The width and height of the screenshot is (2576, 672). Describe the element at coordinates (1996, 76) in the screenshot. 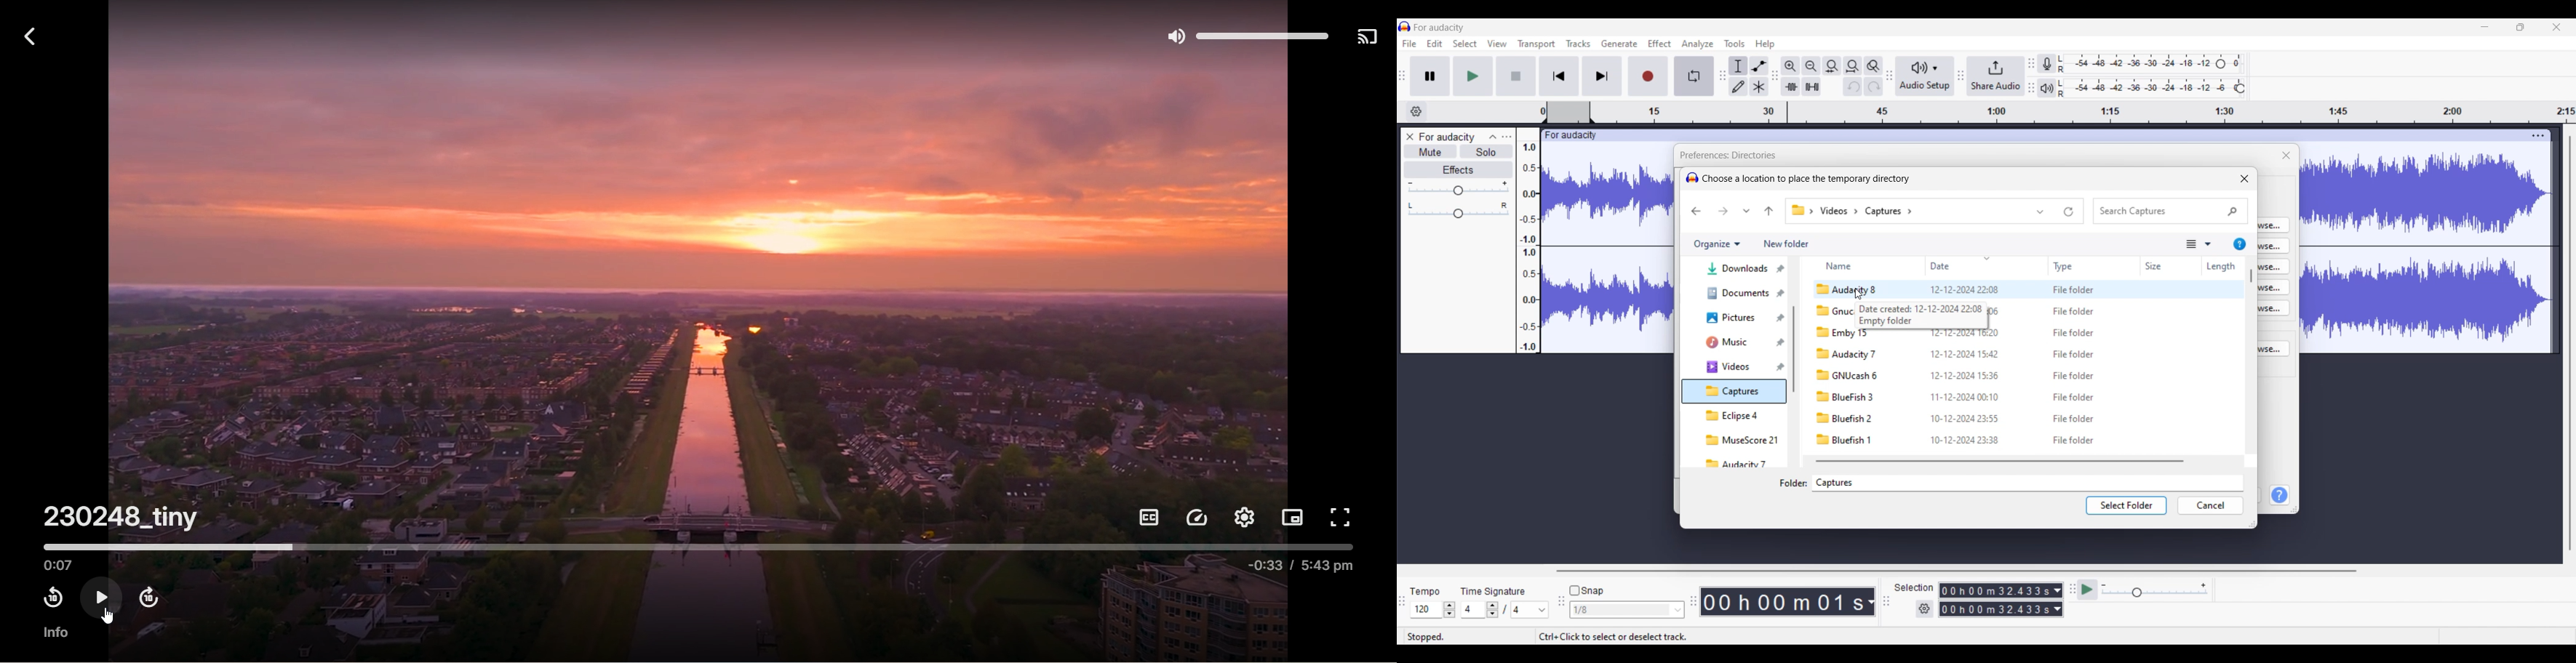

I see `Share audio` at that location.